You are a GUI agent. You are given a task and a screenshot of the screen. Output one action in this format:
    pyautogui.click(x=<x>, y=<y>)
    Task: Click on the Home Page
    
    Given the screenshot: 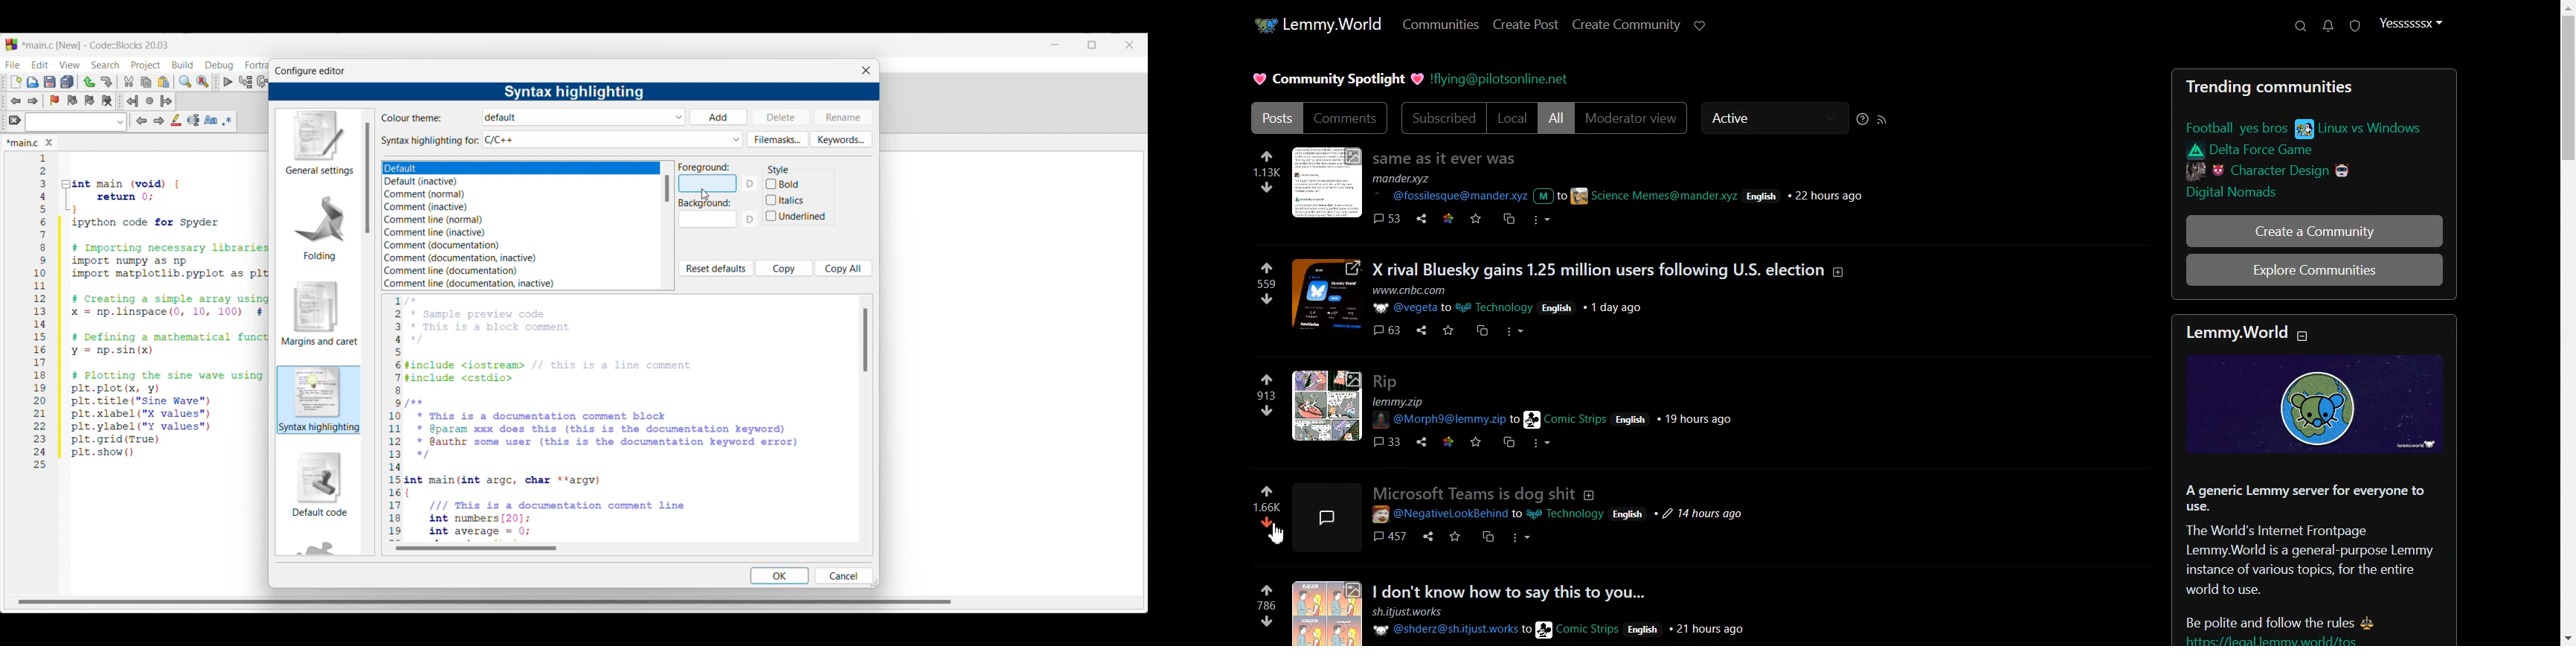 What is the action you would take?
    pyautogui.click(x=1316, y=24)
    